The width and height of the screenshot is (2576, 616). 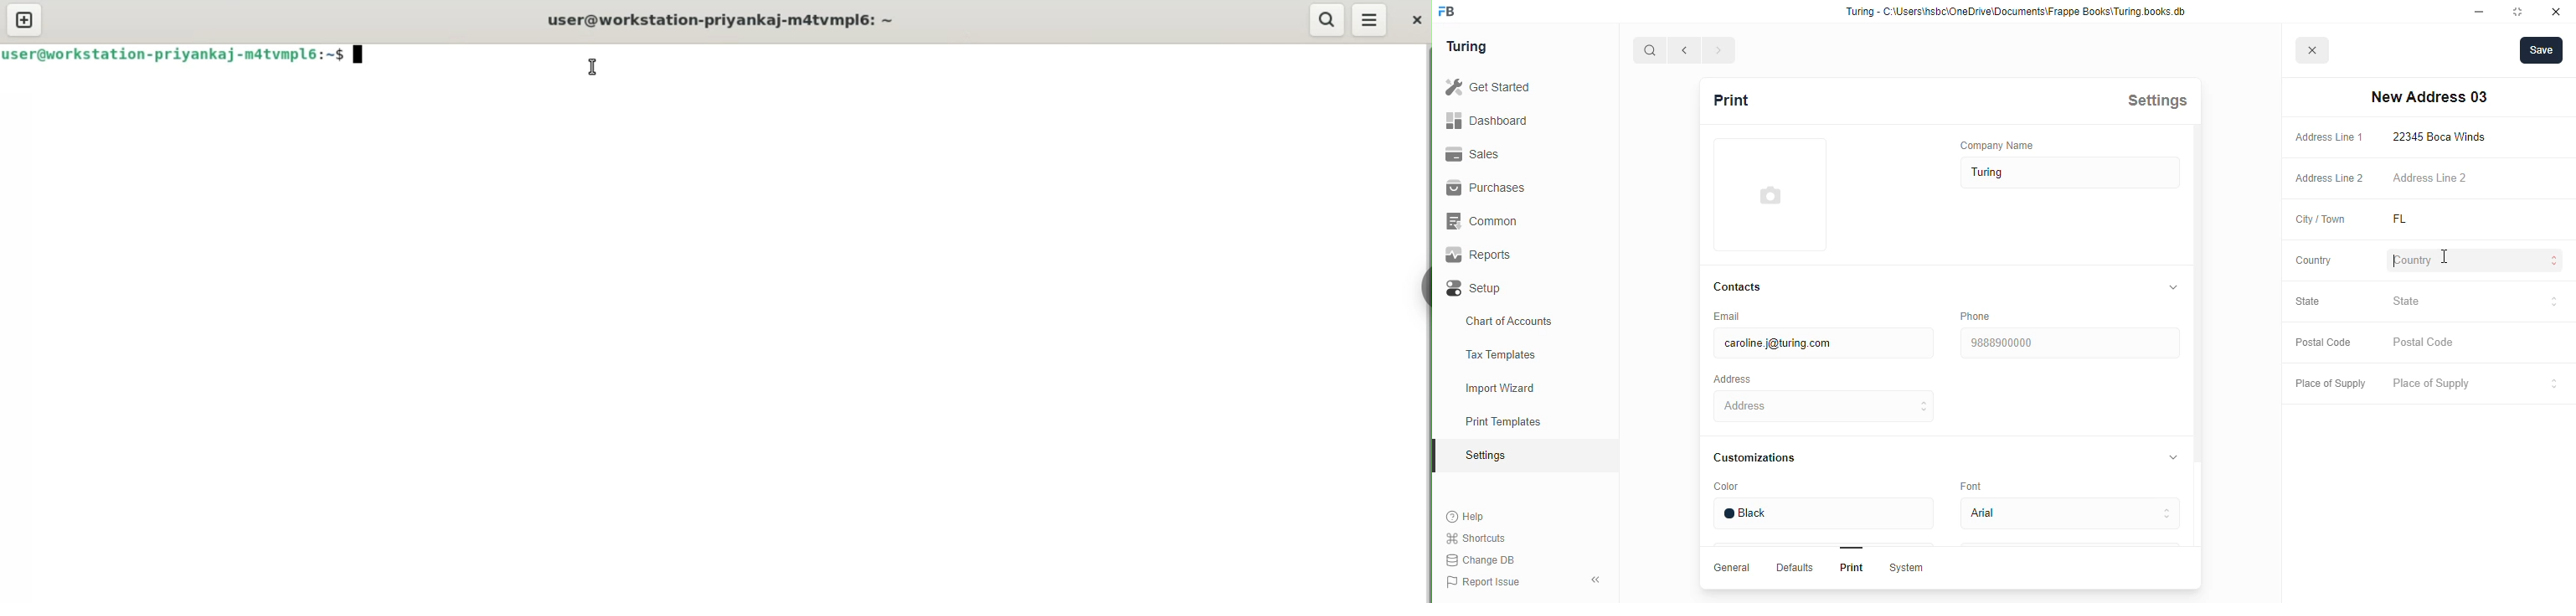 I want to click on address line 2, so click(x=2429, y=177).